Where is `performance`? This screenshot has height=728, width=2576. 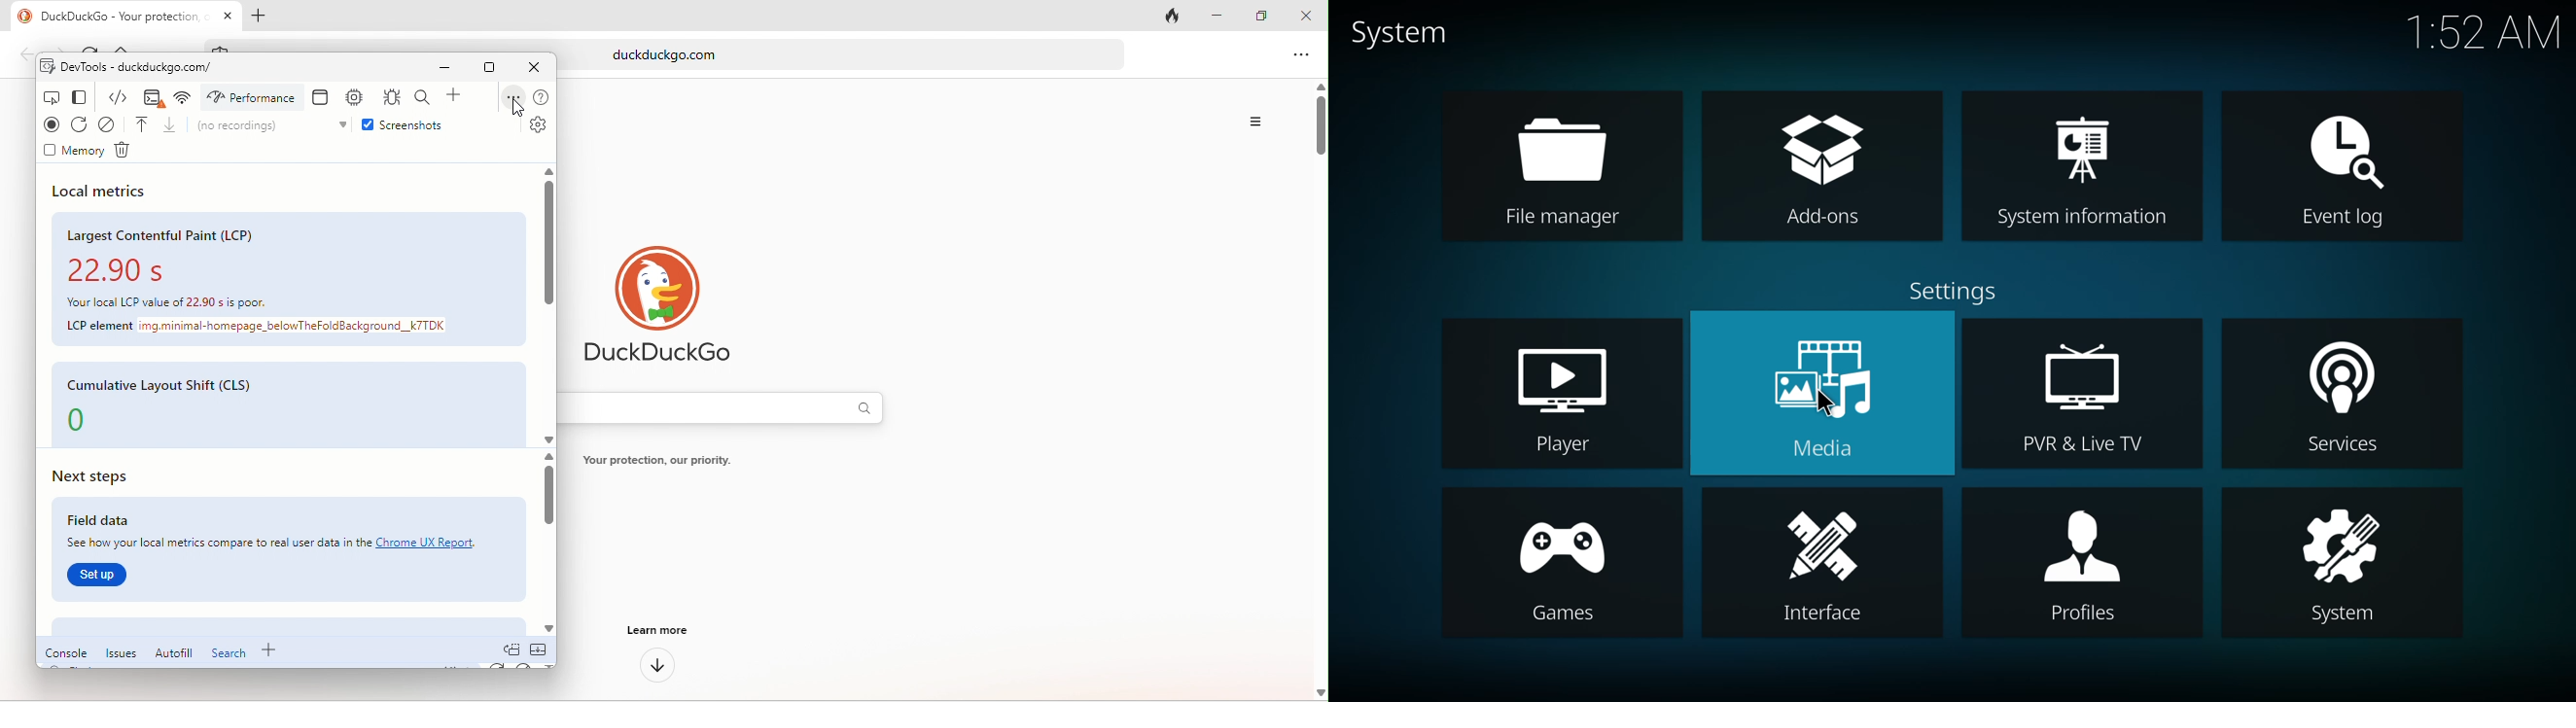
performance is located at coordinates (254, 97).